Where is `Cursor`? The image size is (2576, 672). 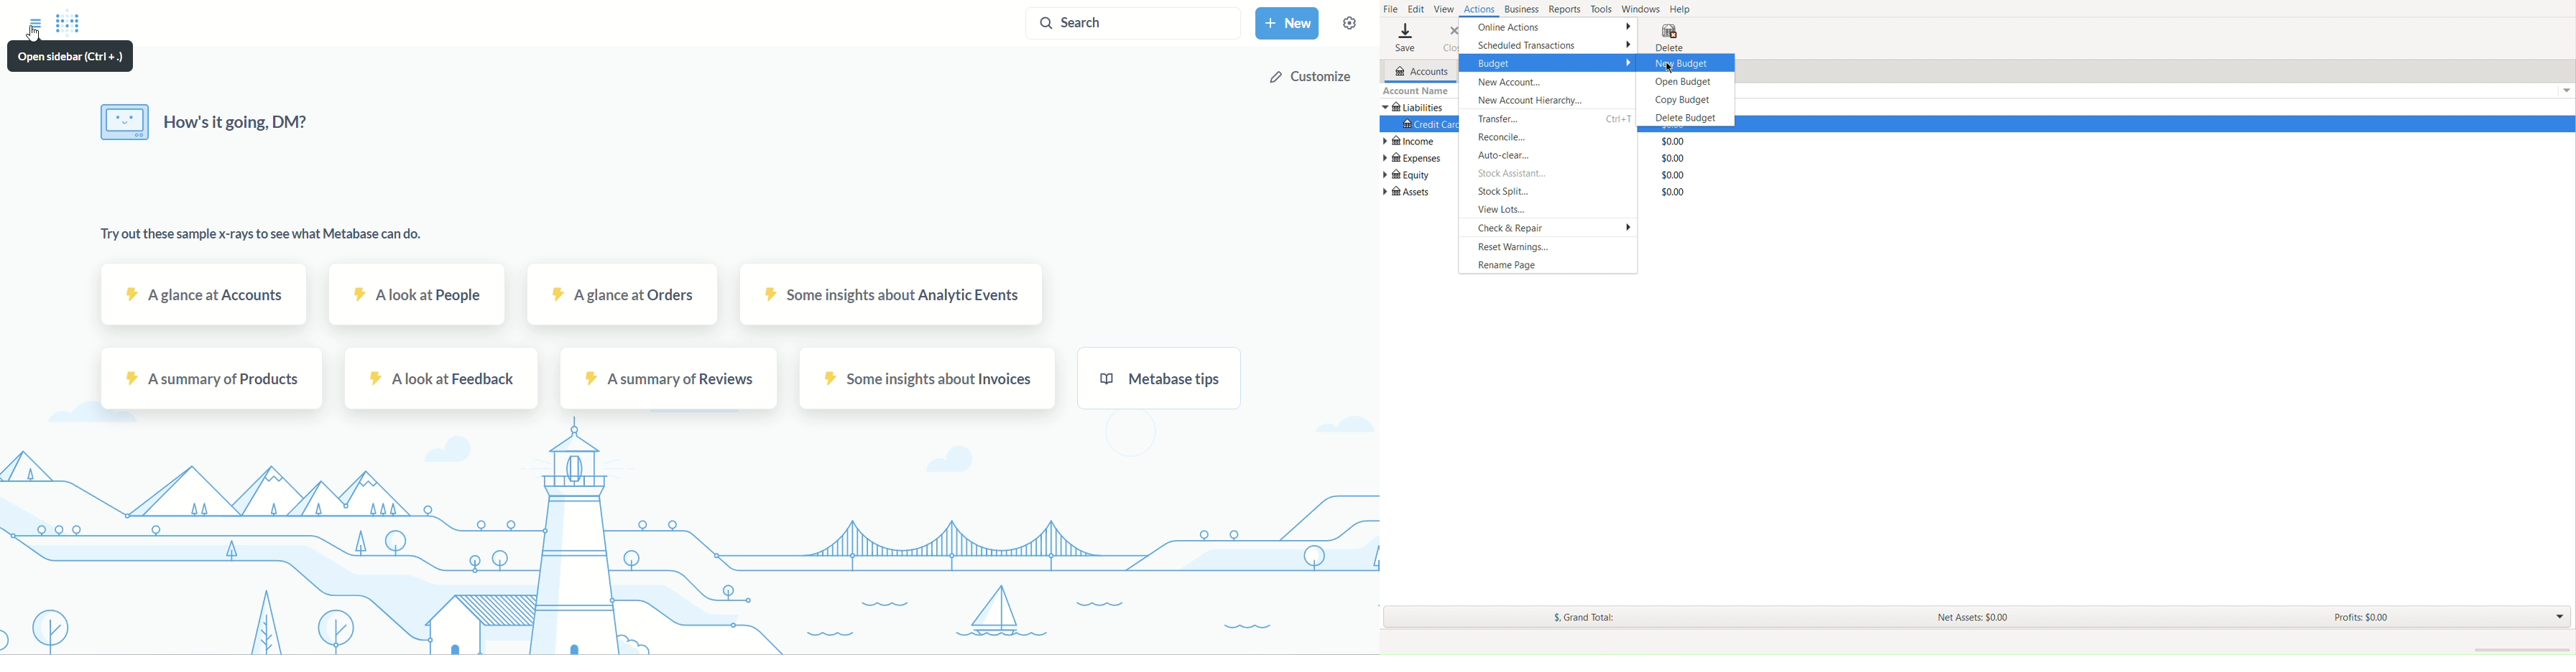
Cursor is located at coordinates (1670, 67).